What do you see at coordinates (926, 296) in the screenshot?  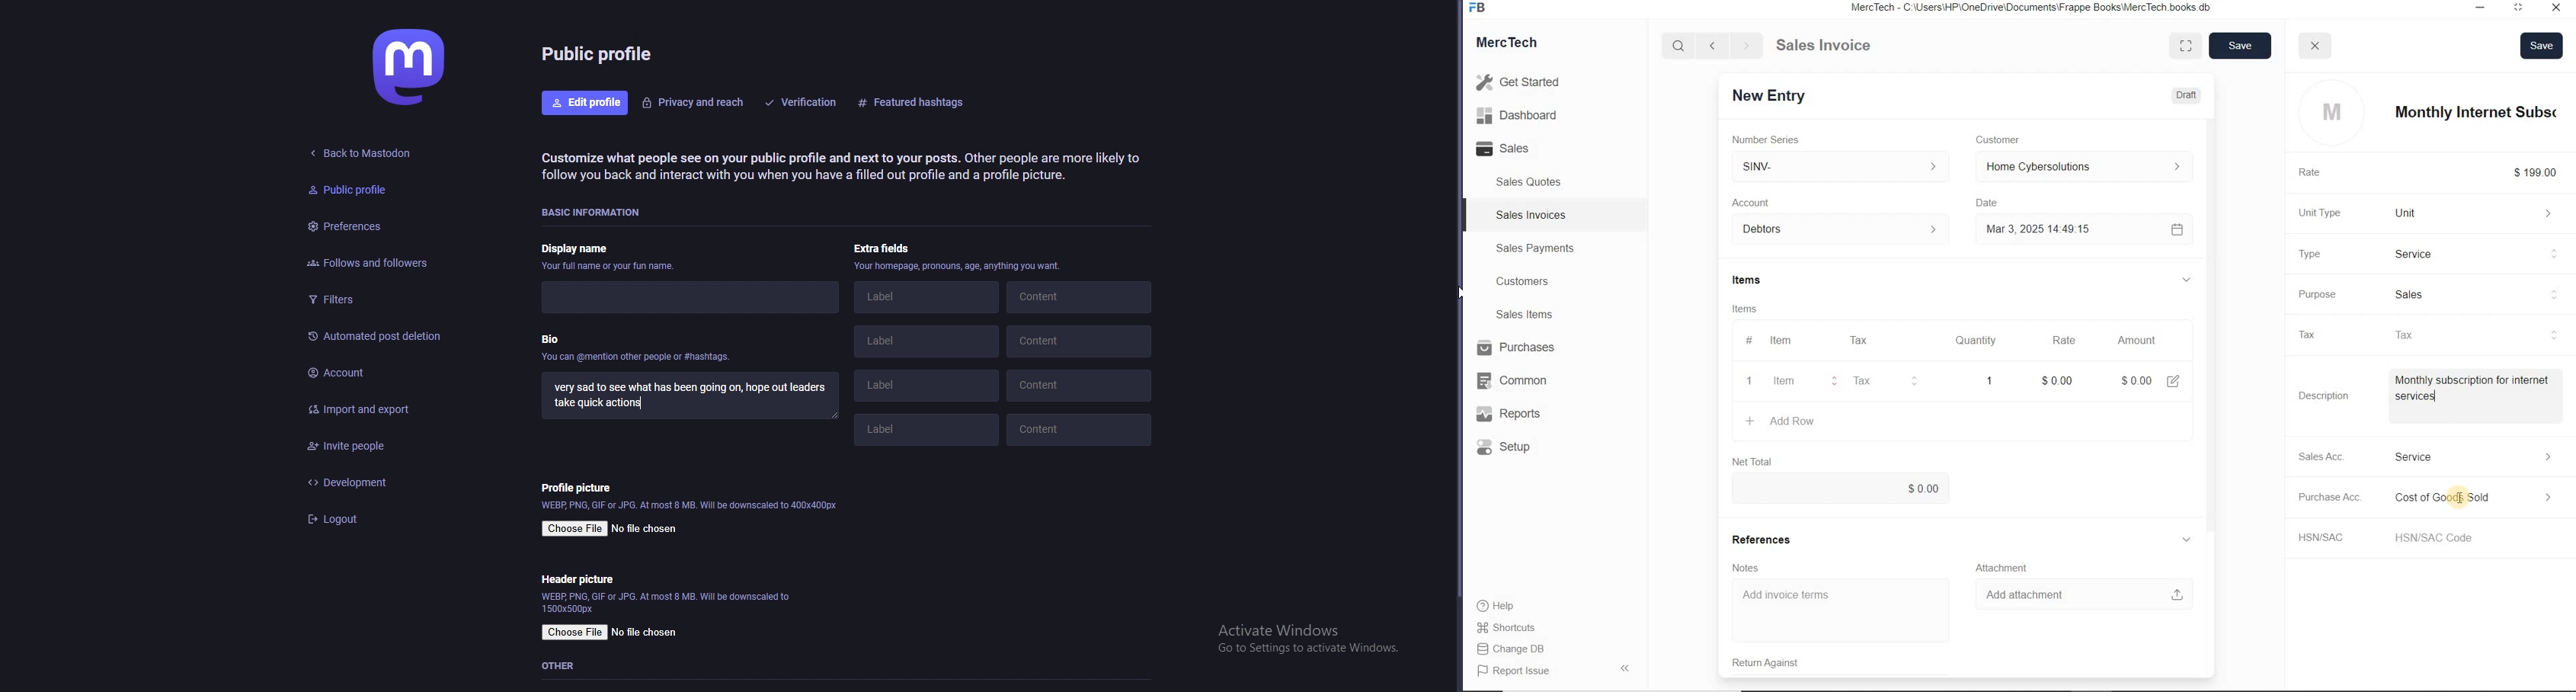 I see `label` at bounding box center [926, 296].